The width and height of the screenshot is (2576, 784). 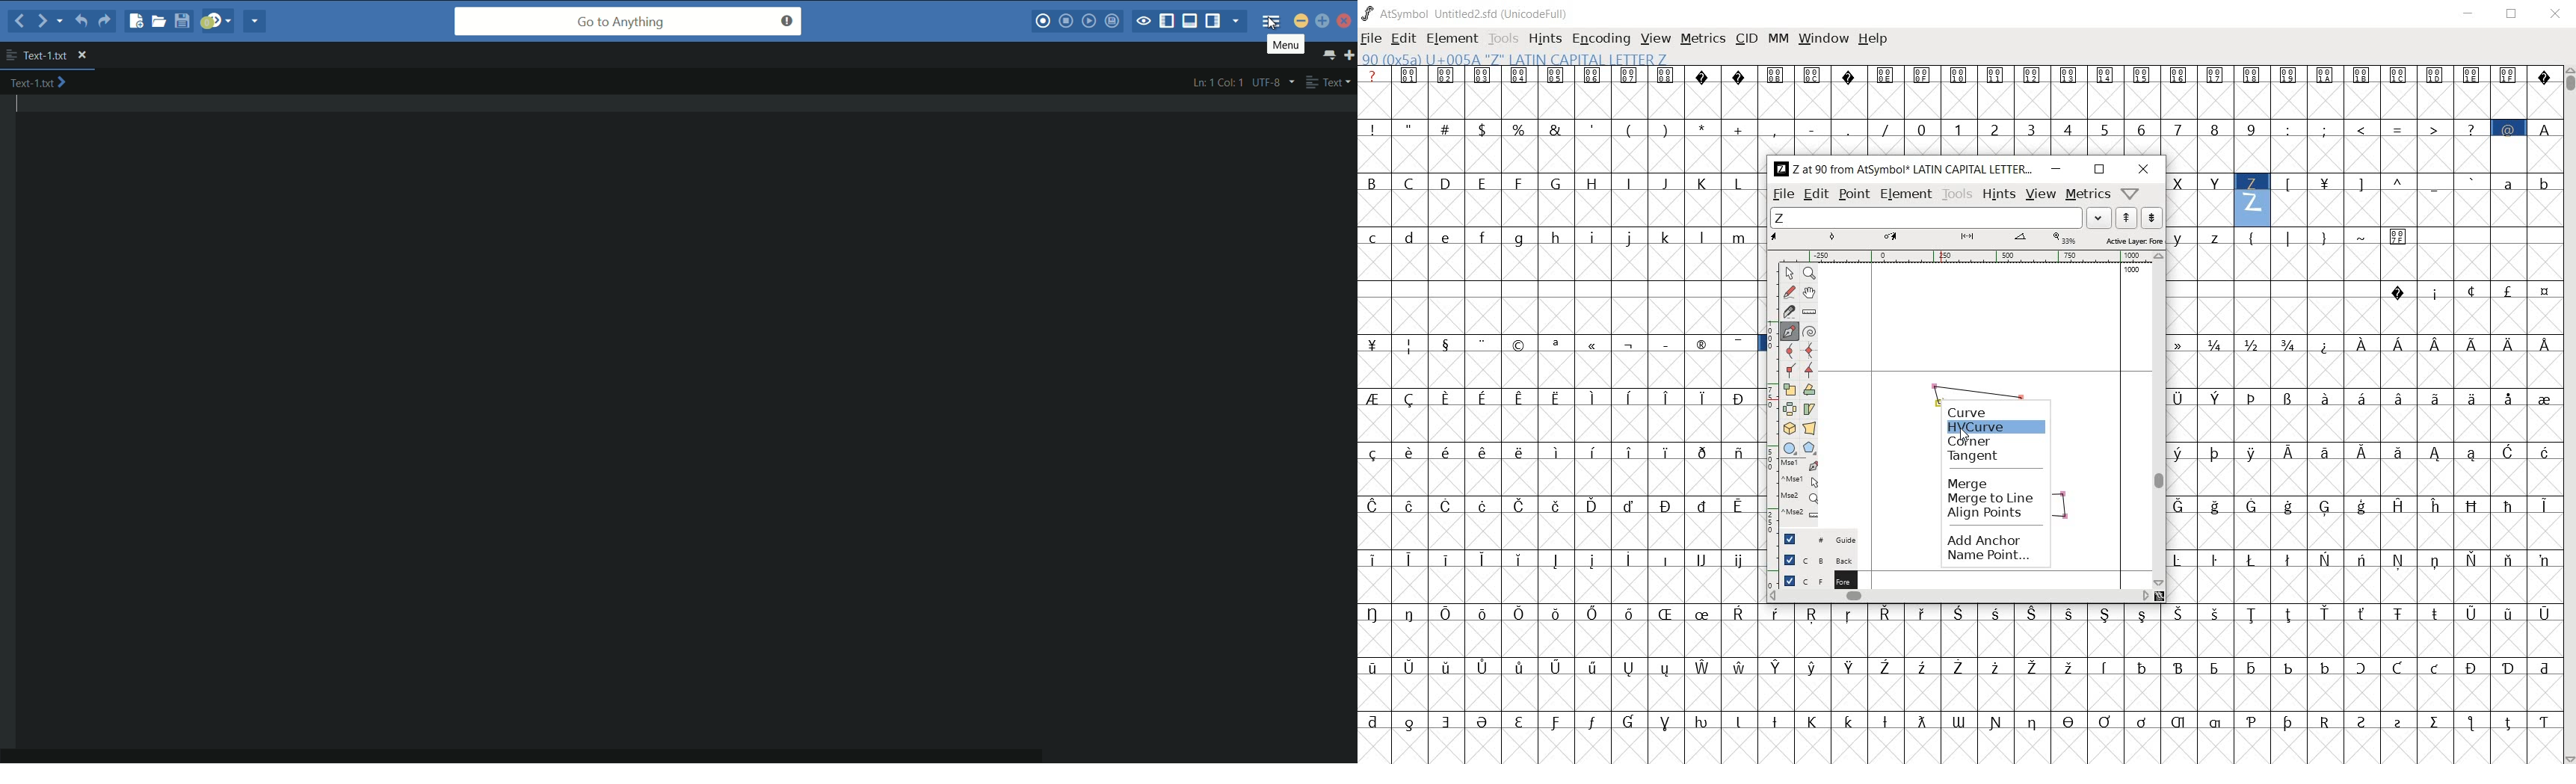 What do you see at coordinates (1874, 39) in the screenshot?
I see `help` at bounding box center [1874, 39].